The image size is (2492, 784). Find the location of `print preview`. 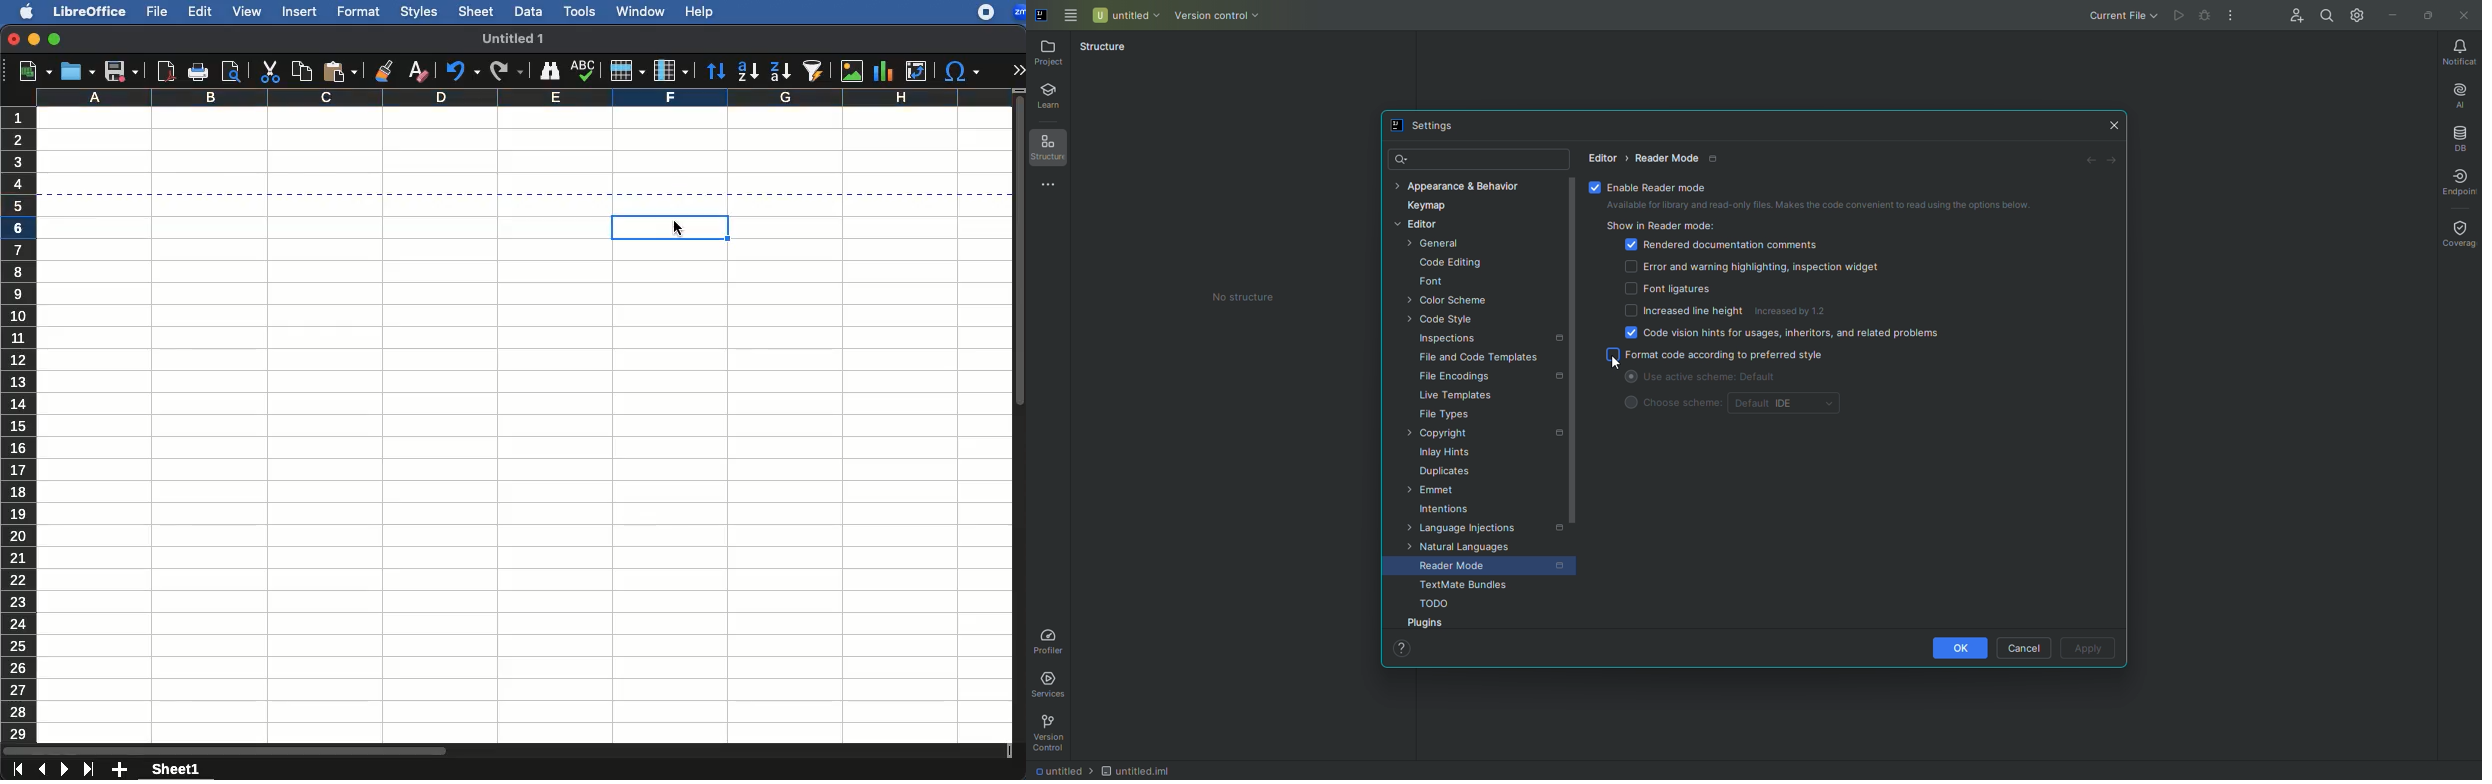

print preview is located at coordinates (233, 71).